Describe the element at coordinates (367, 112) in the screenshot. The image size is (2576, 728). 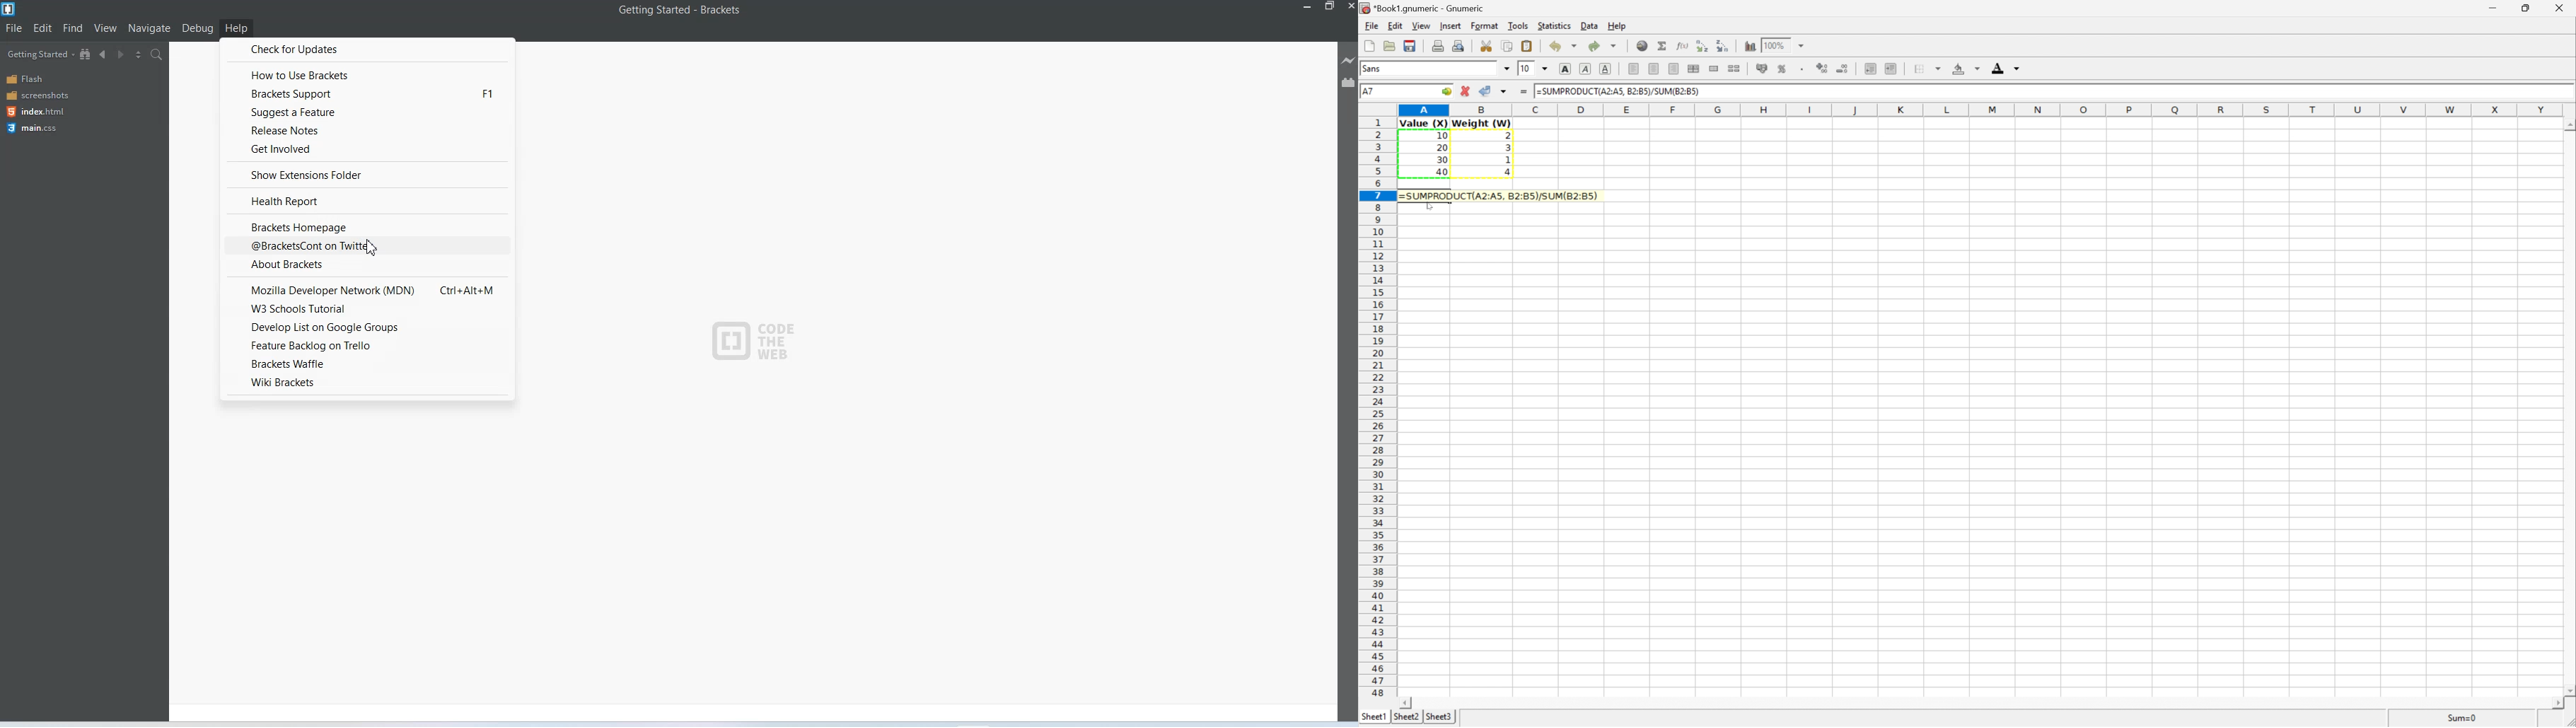
I see `Suggest a feature` at that location.